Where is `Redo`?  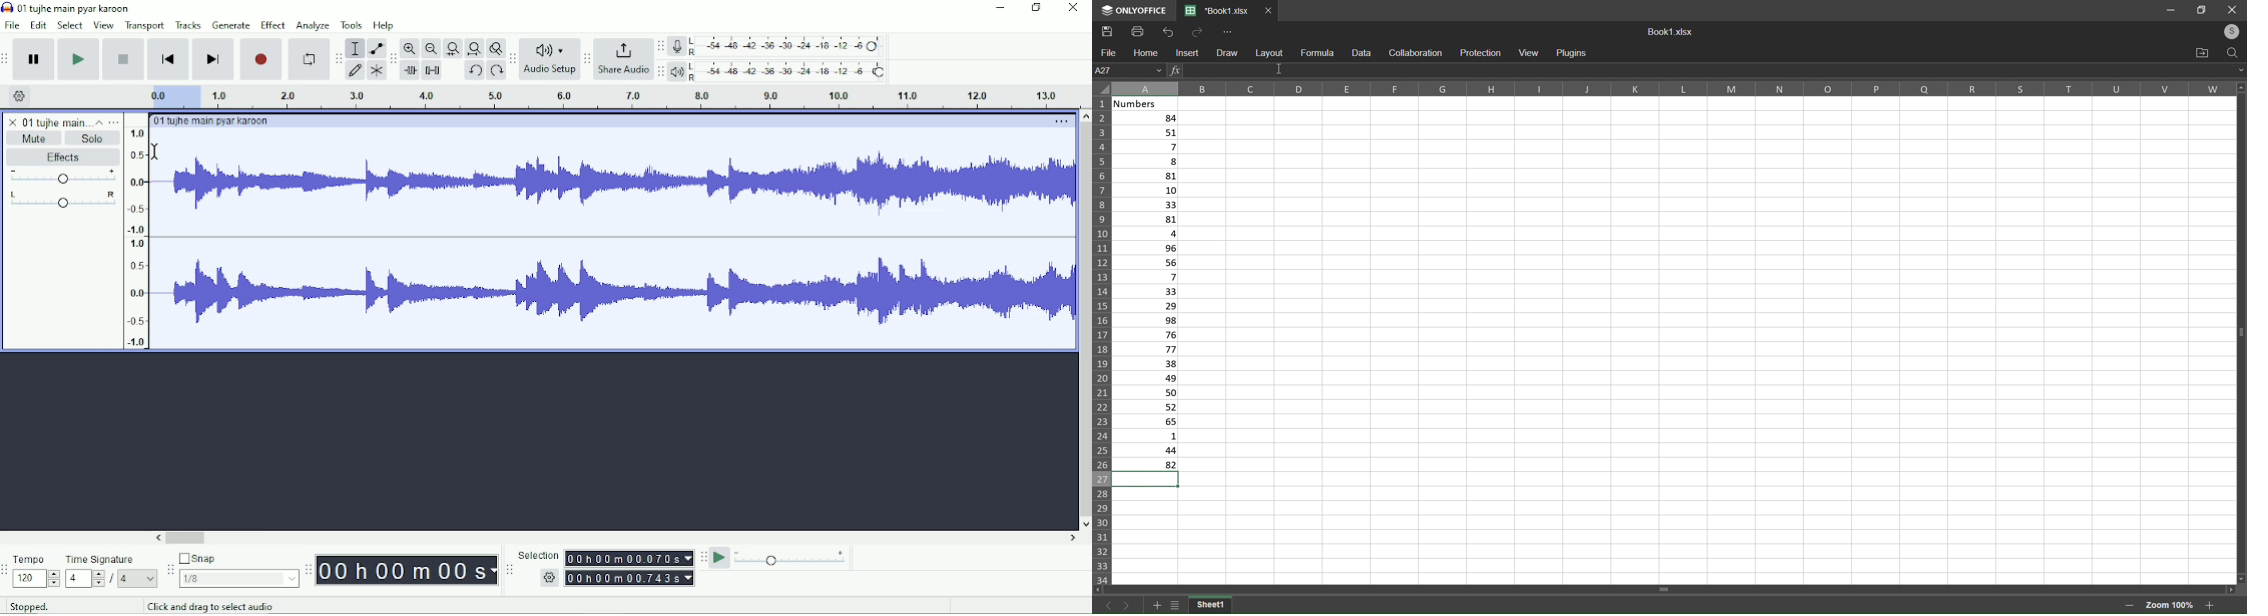 Redo is located at coordinates (1199, 32).